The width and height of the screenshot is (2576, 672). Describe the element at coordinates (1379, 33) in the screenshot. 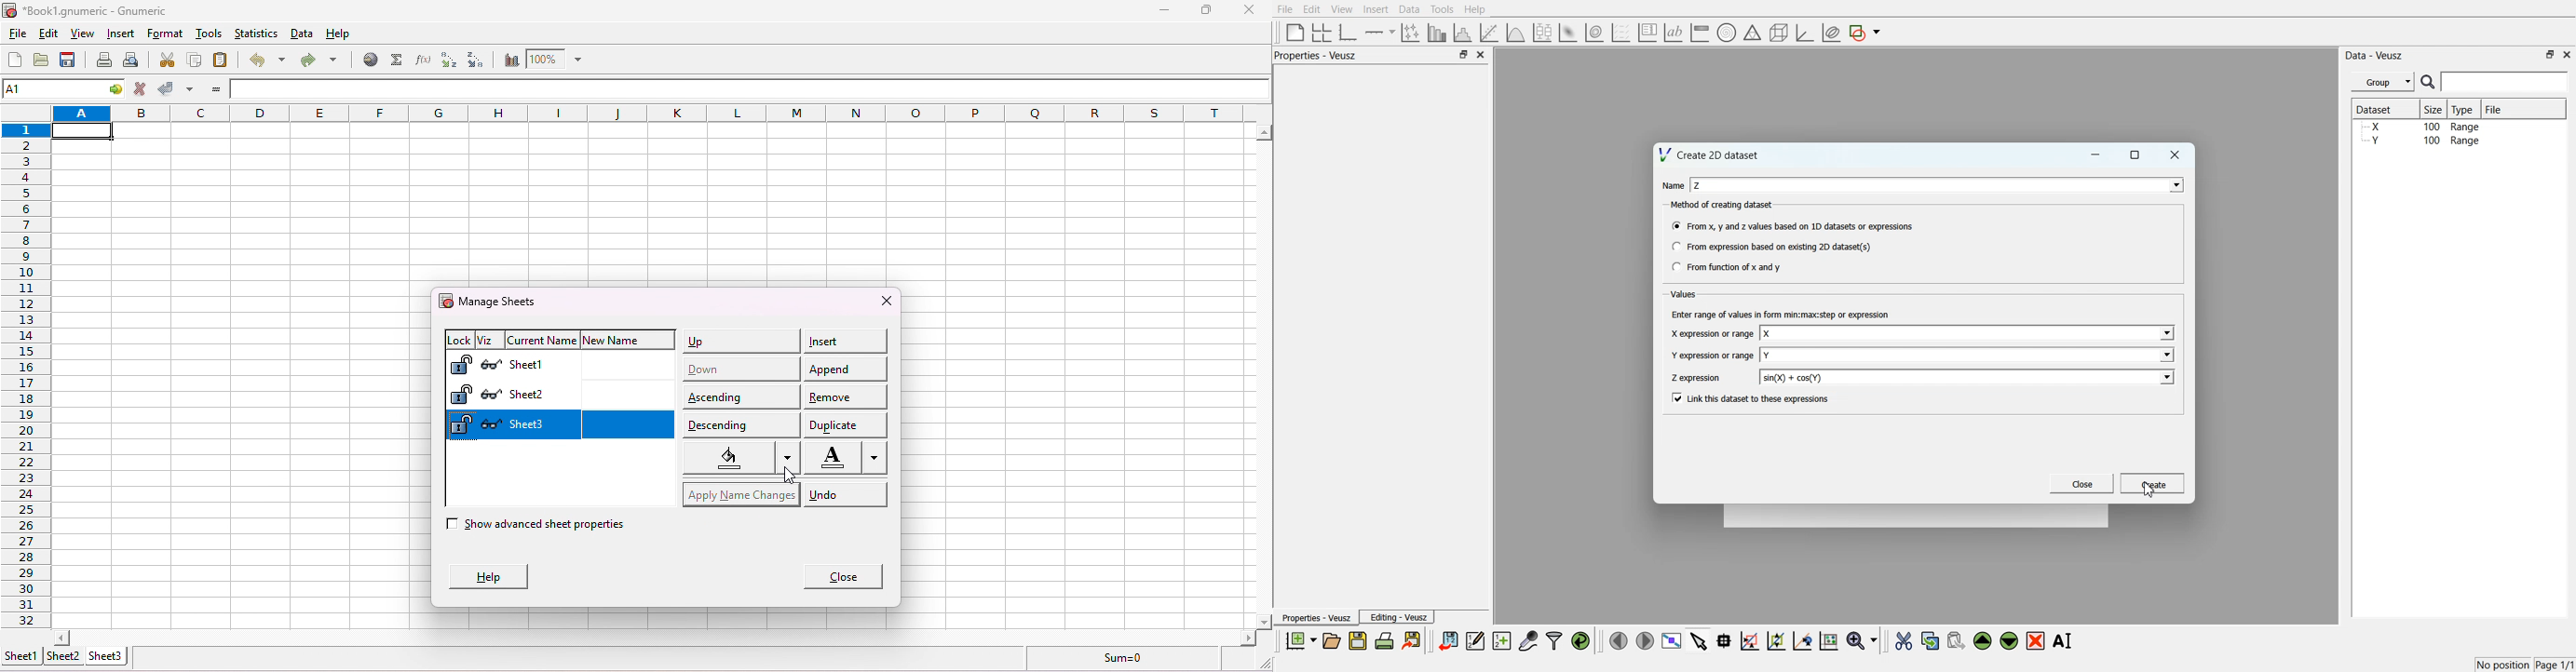

I see `Add axis to the pane` at that location.